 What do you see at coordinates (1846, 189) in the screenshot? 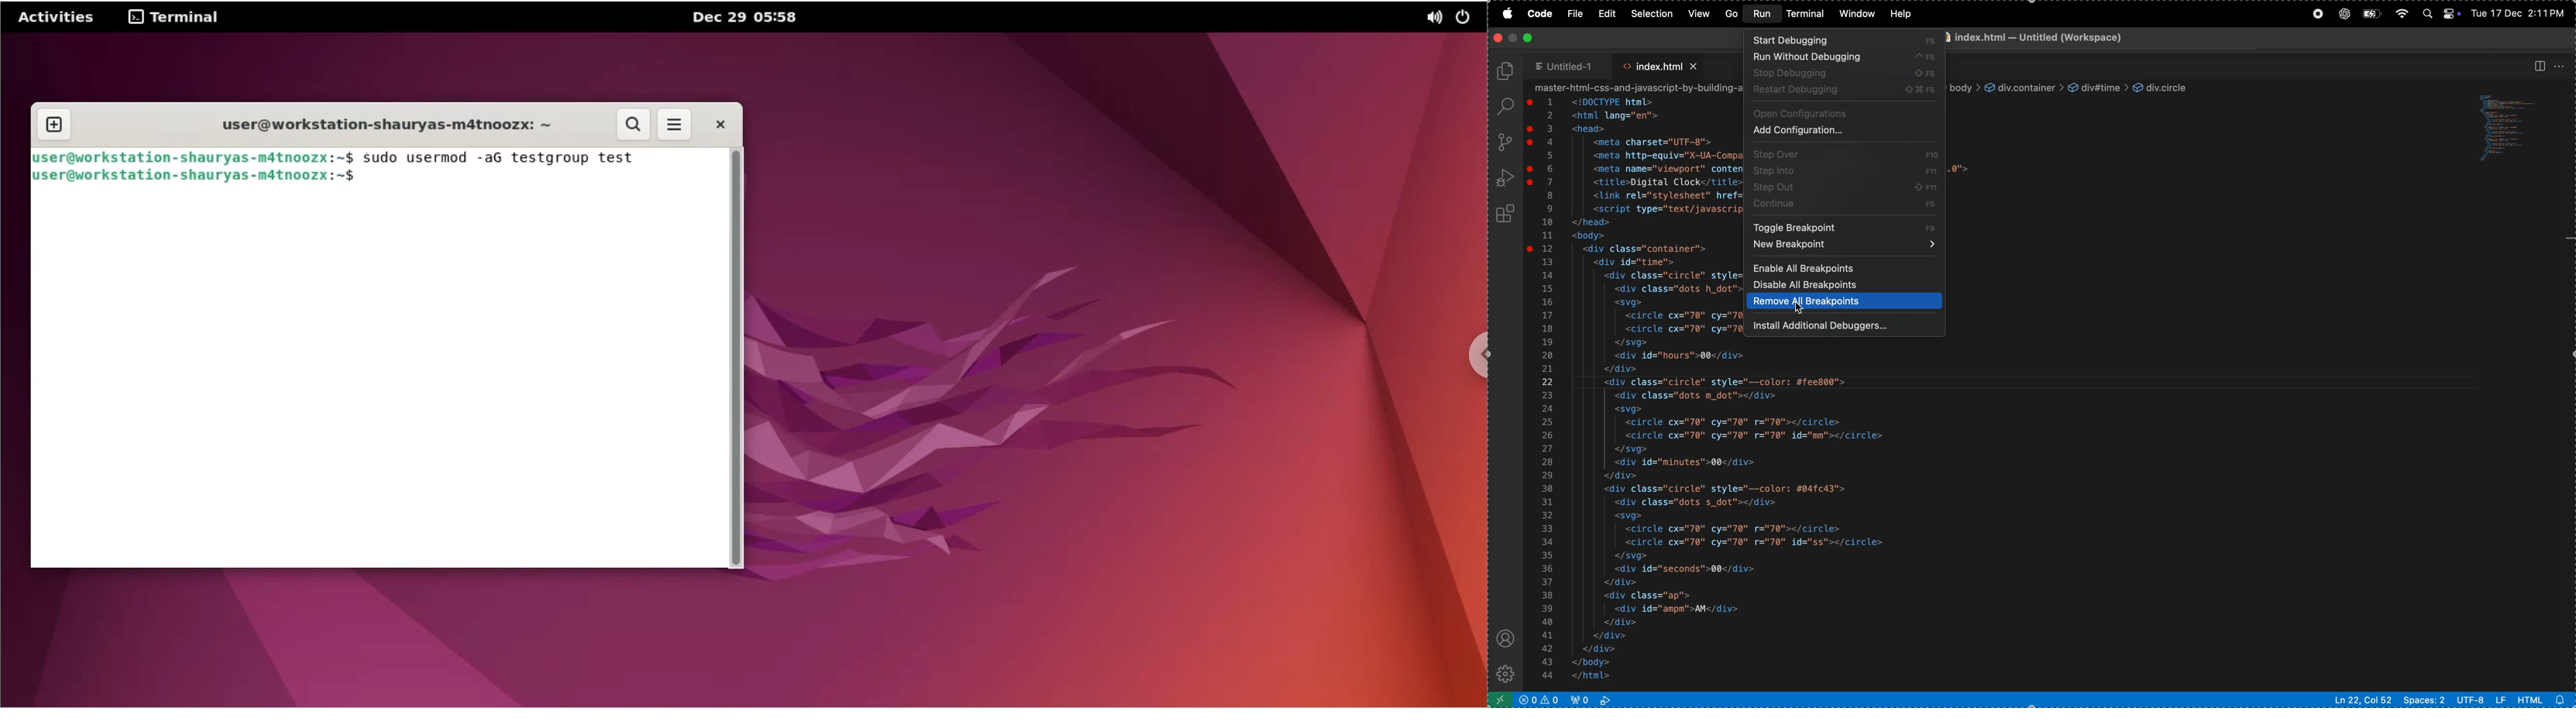
I see `step out` at bounding box center [1846, 189].